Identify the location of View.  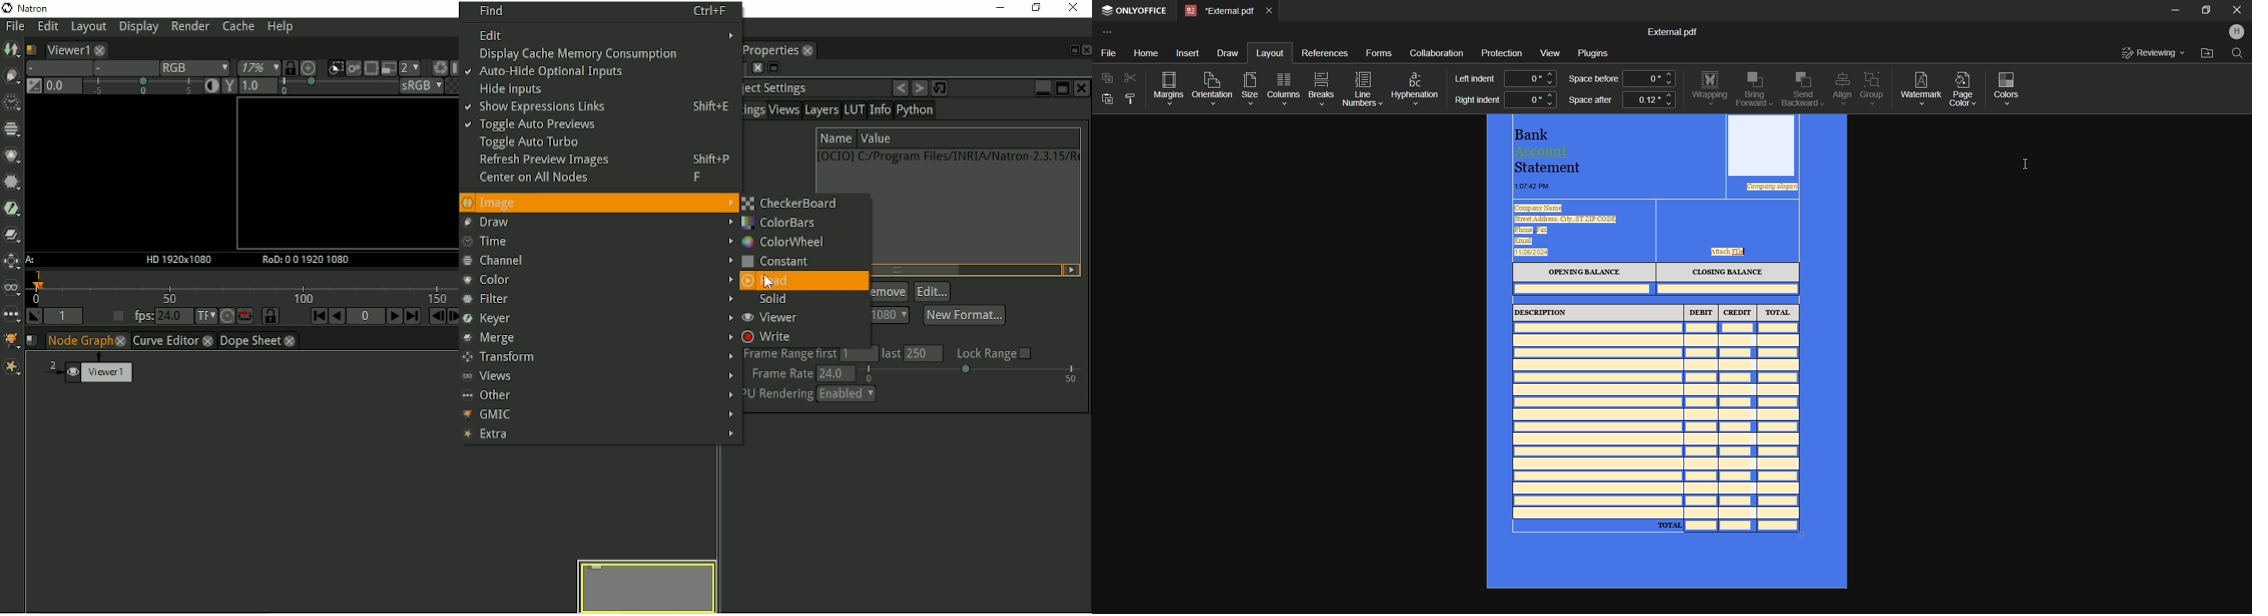
(1549, 52).